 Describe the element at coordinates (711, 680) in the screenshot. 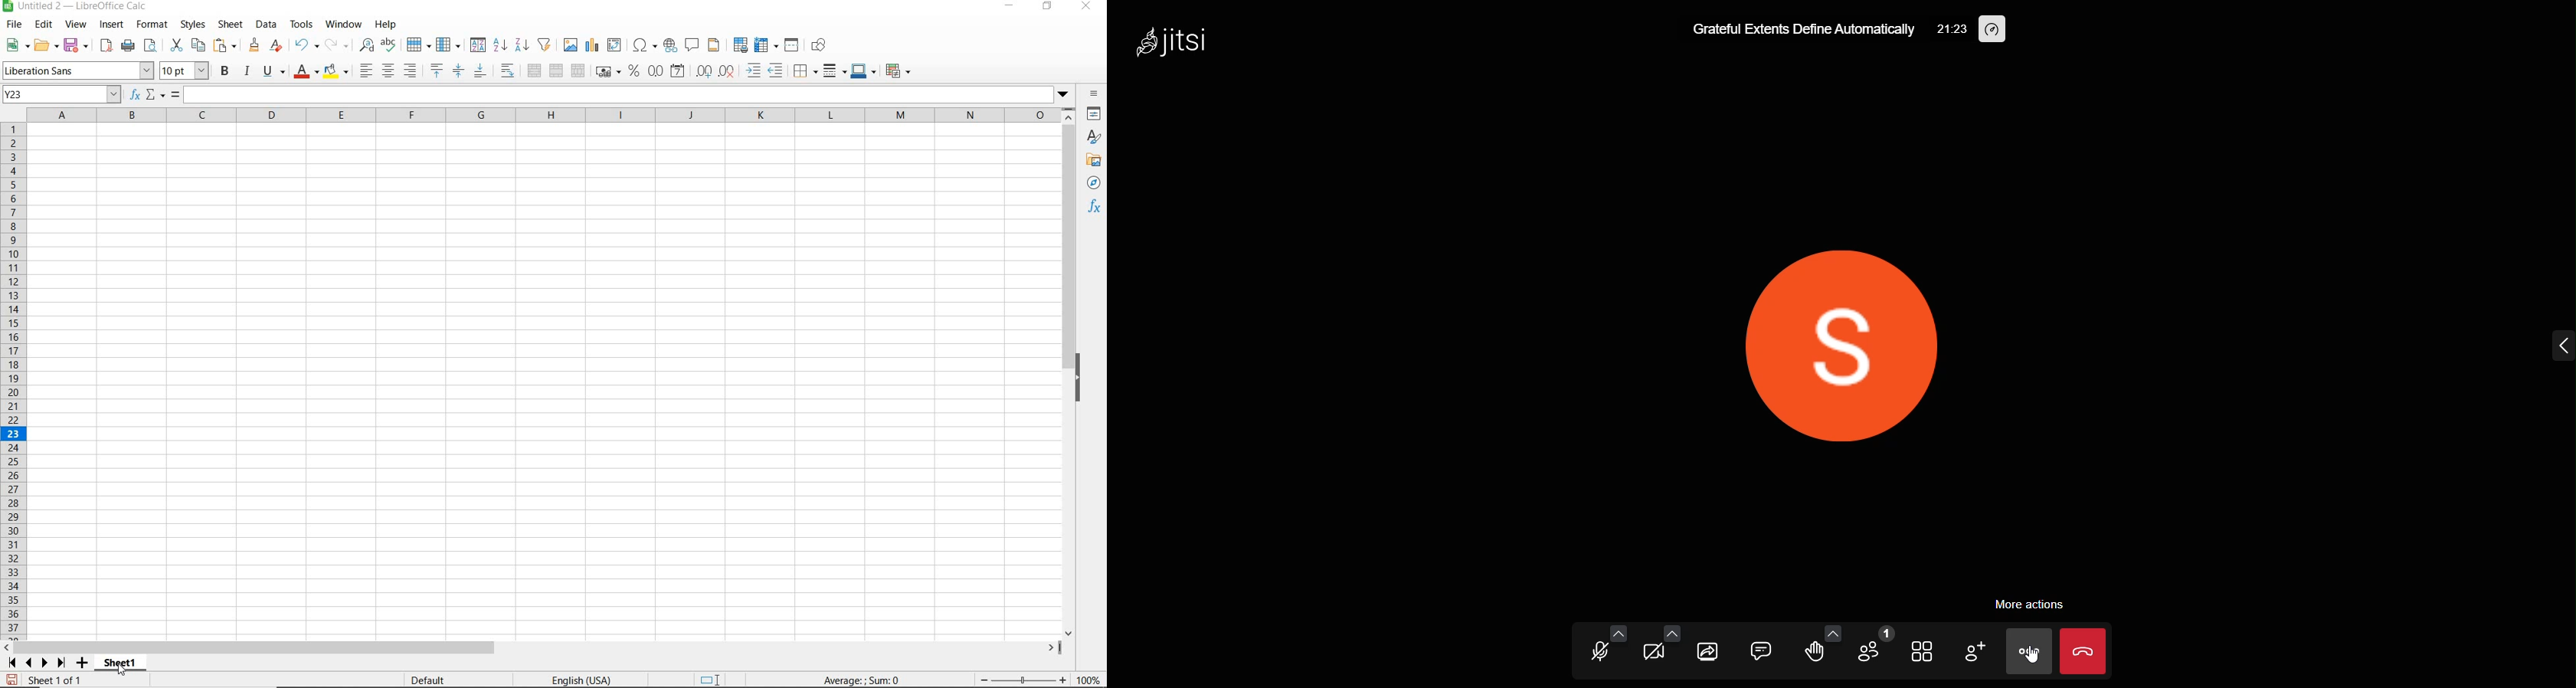

I see `STANDARD SELECTION` at that location.